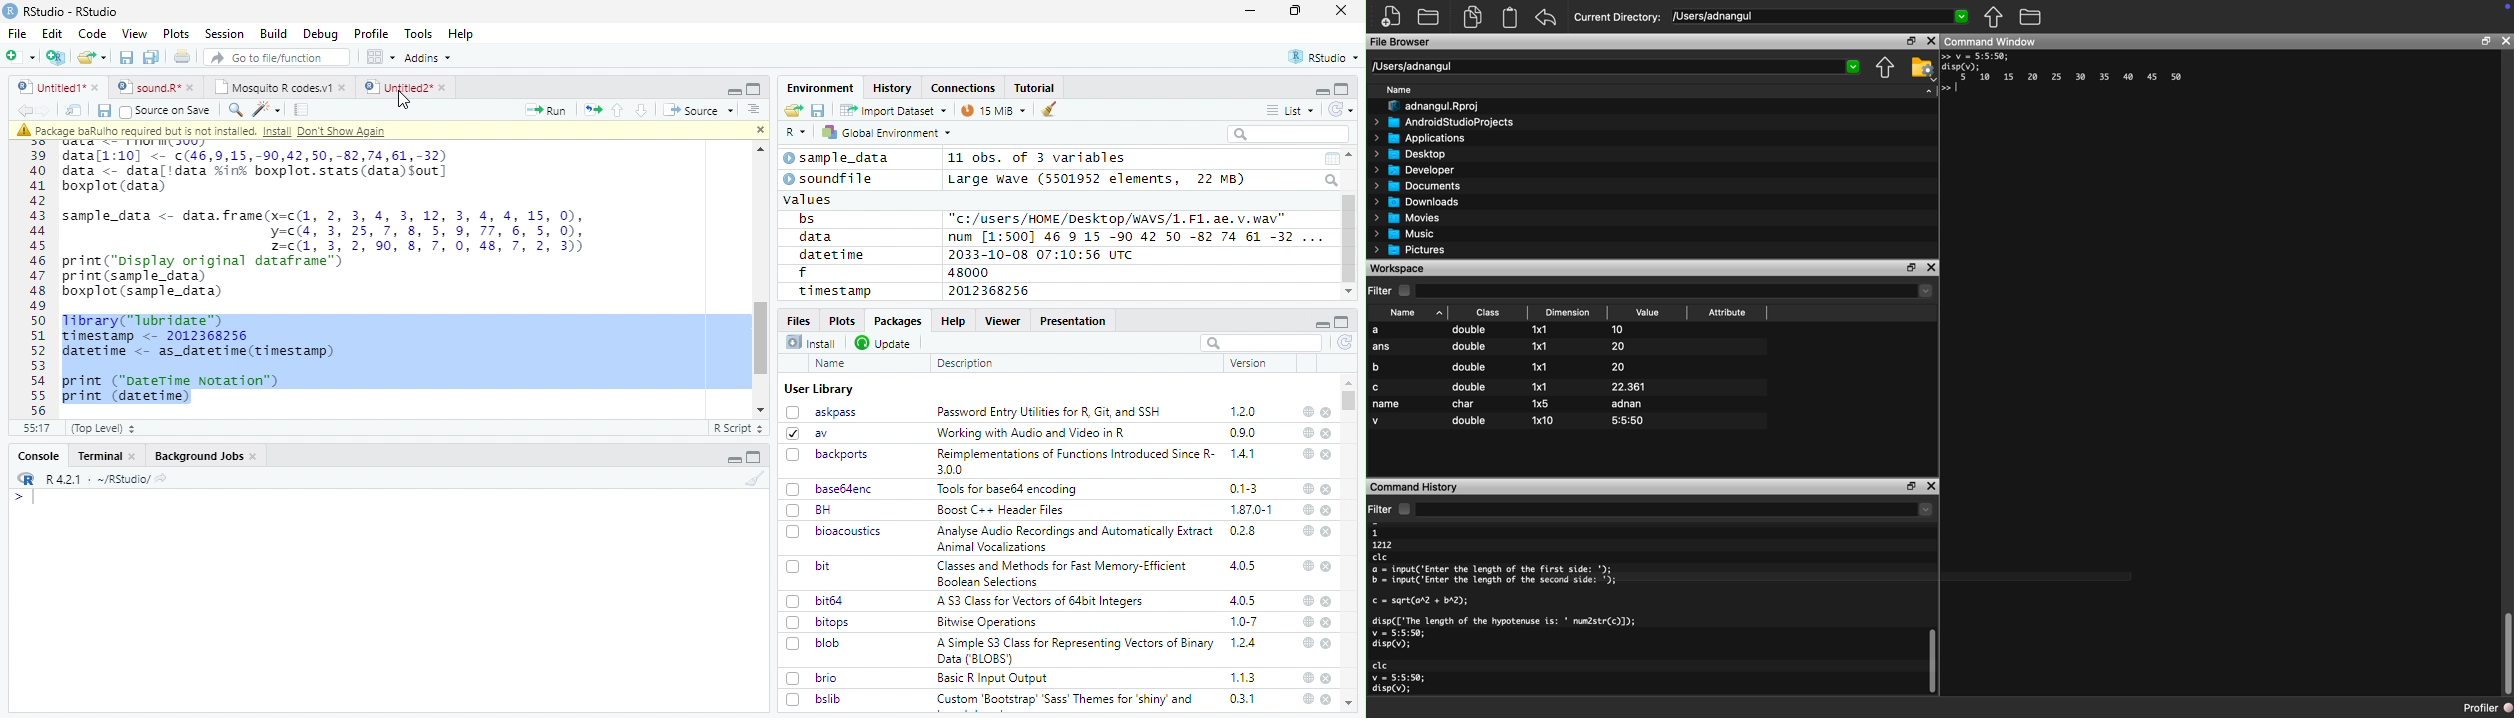  What do you see at coordinates (1307, 565) in the screenshot?
I see `help` at bounding box center [1307, 565].